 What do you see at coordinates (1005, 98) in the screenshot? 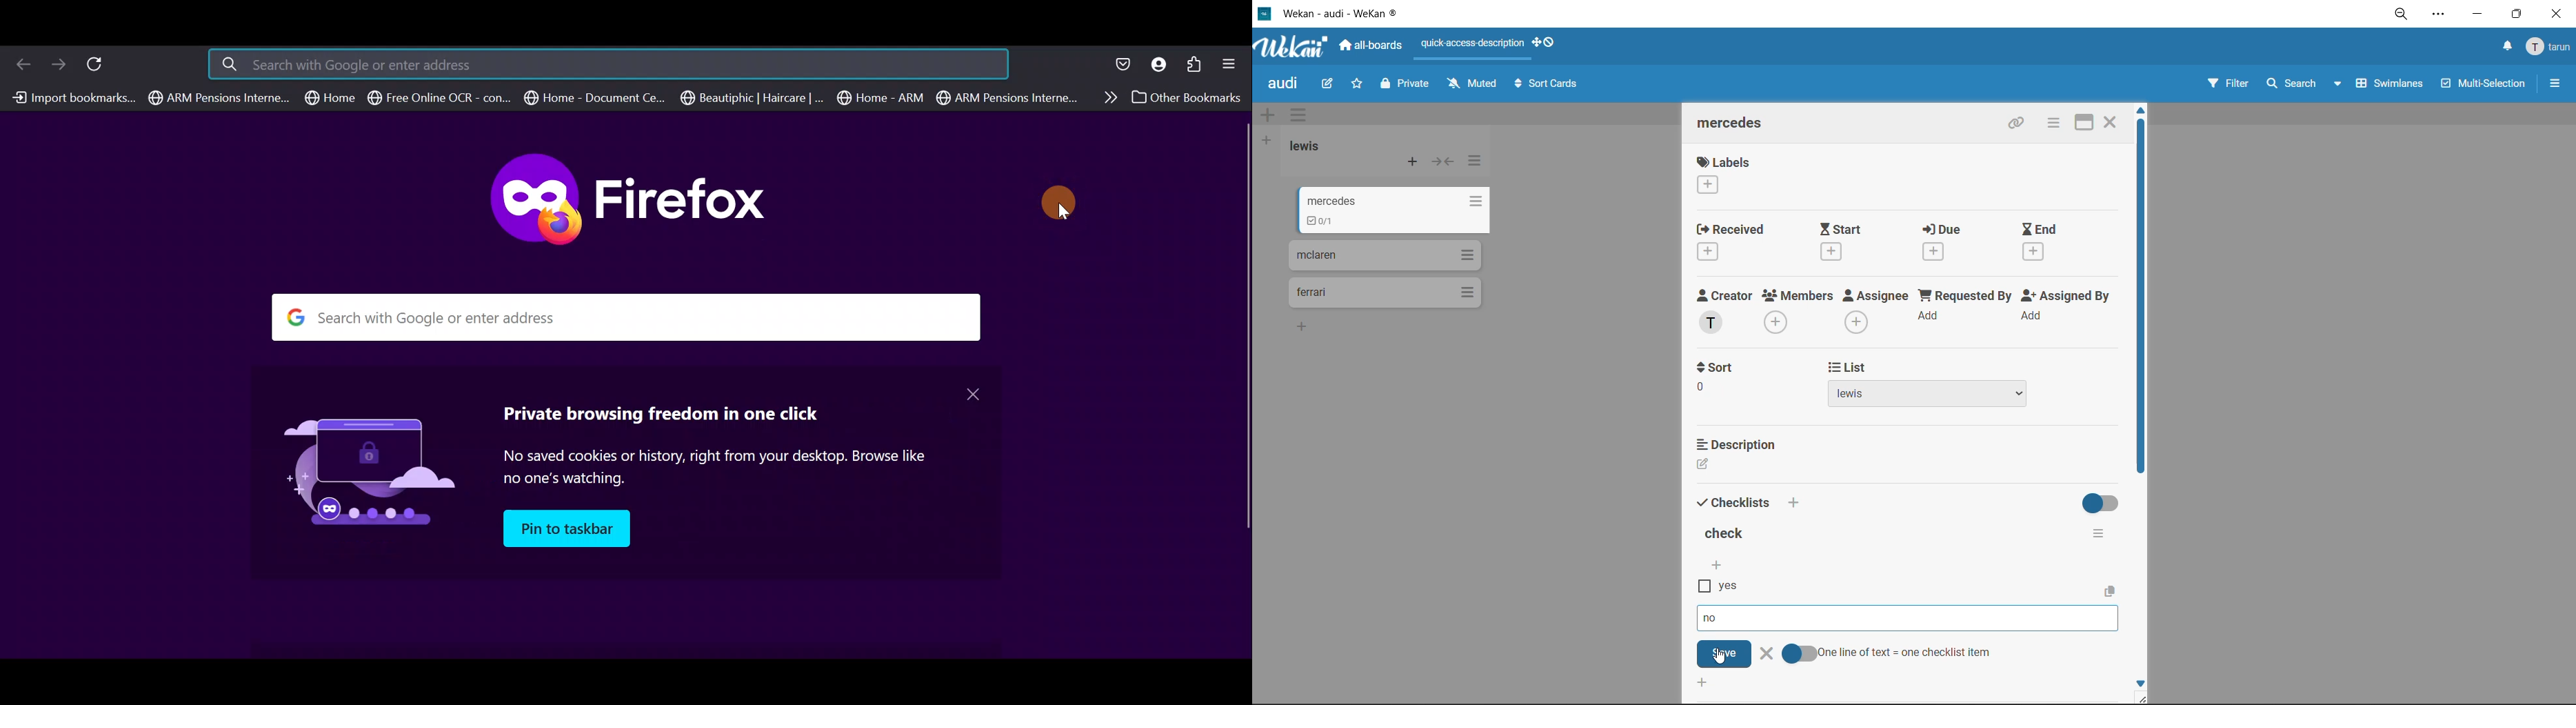
I see `ARM Pensions Interne.` at bounding box center [1005, 98].